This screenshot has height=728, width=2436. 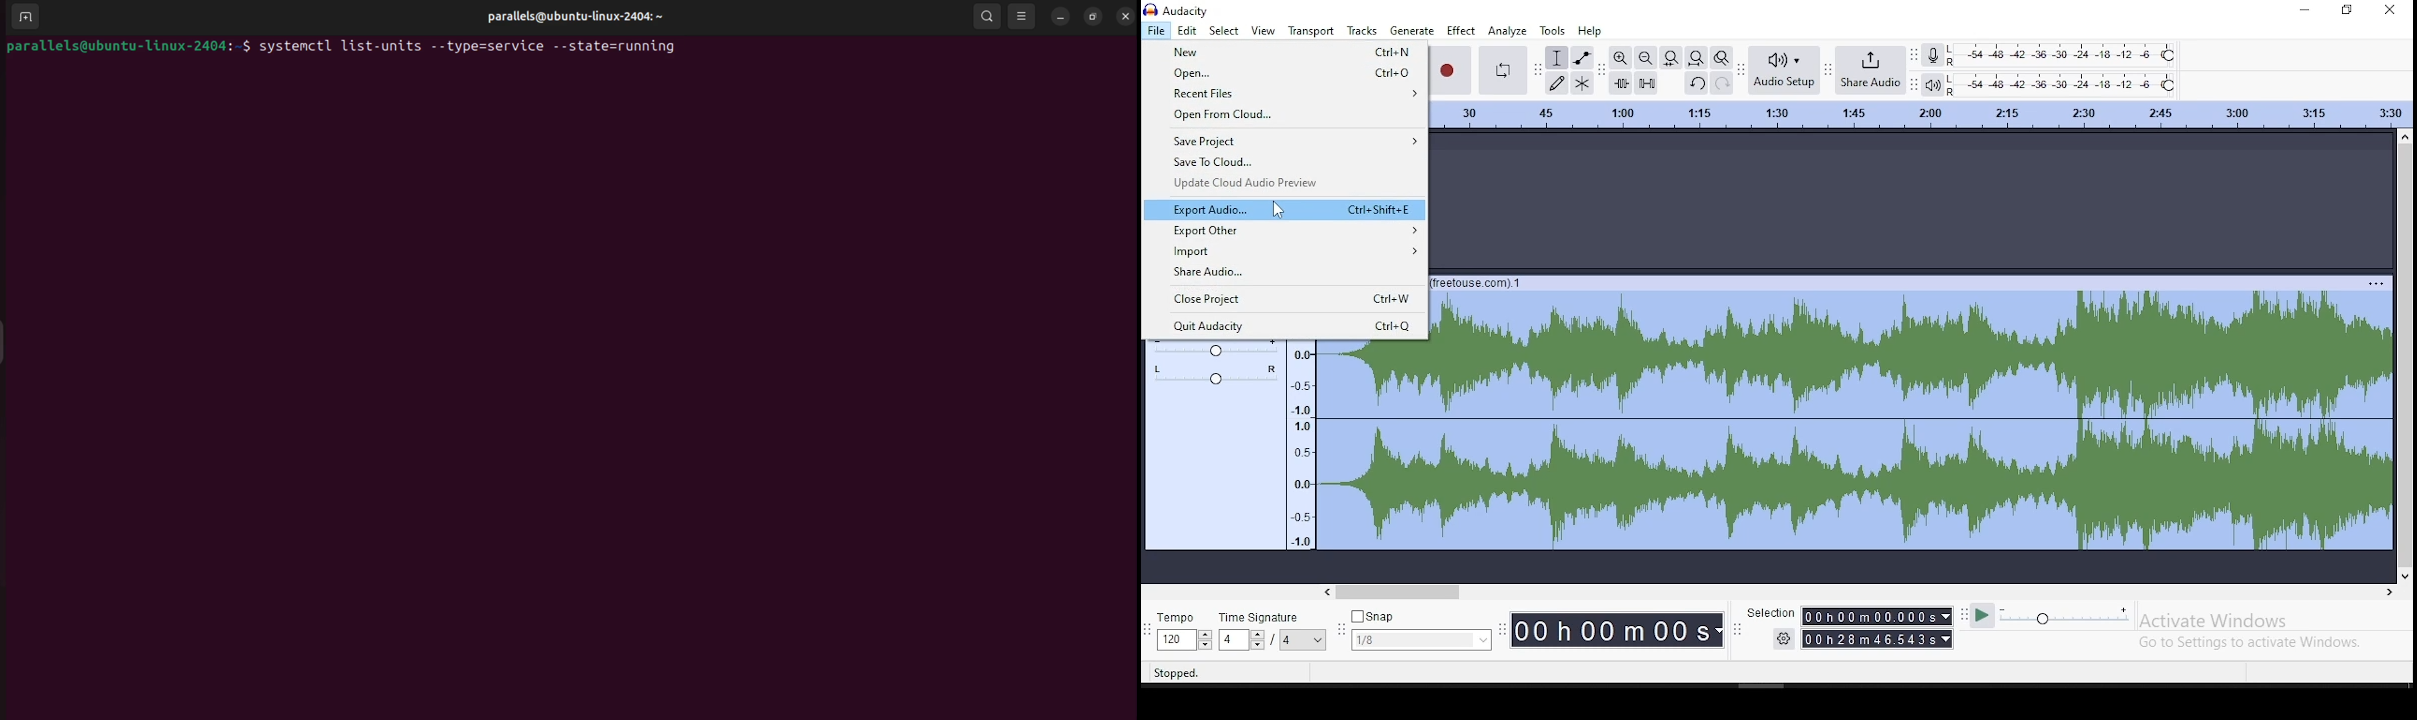 I want to click on Selection, so click(x=1771, y=612).